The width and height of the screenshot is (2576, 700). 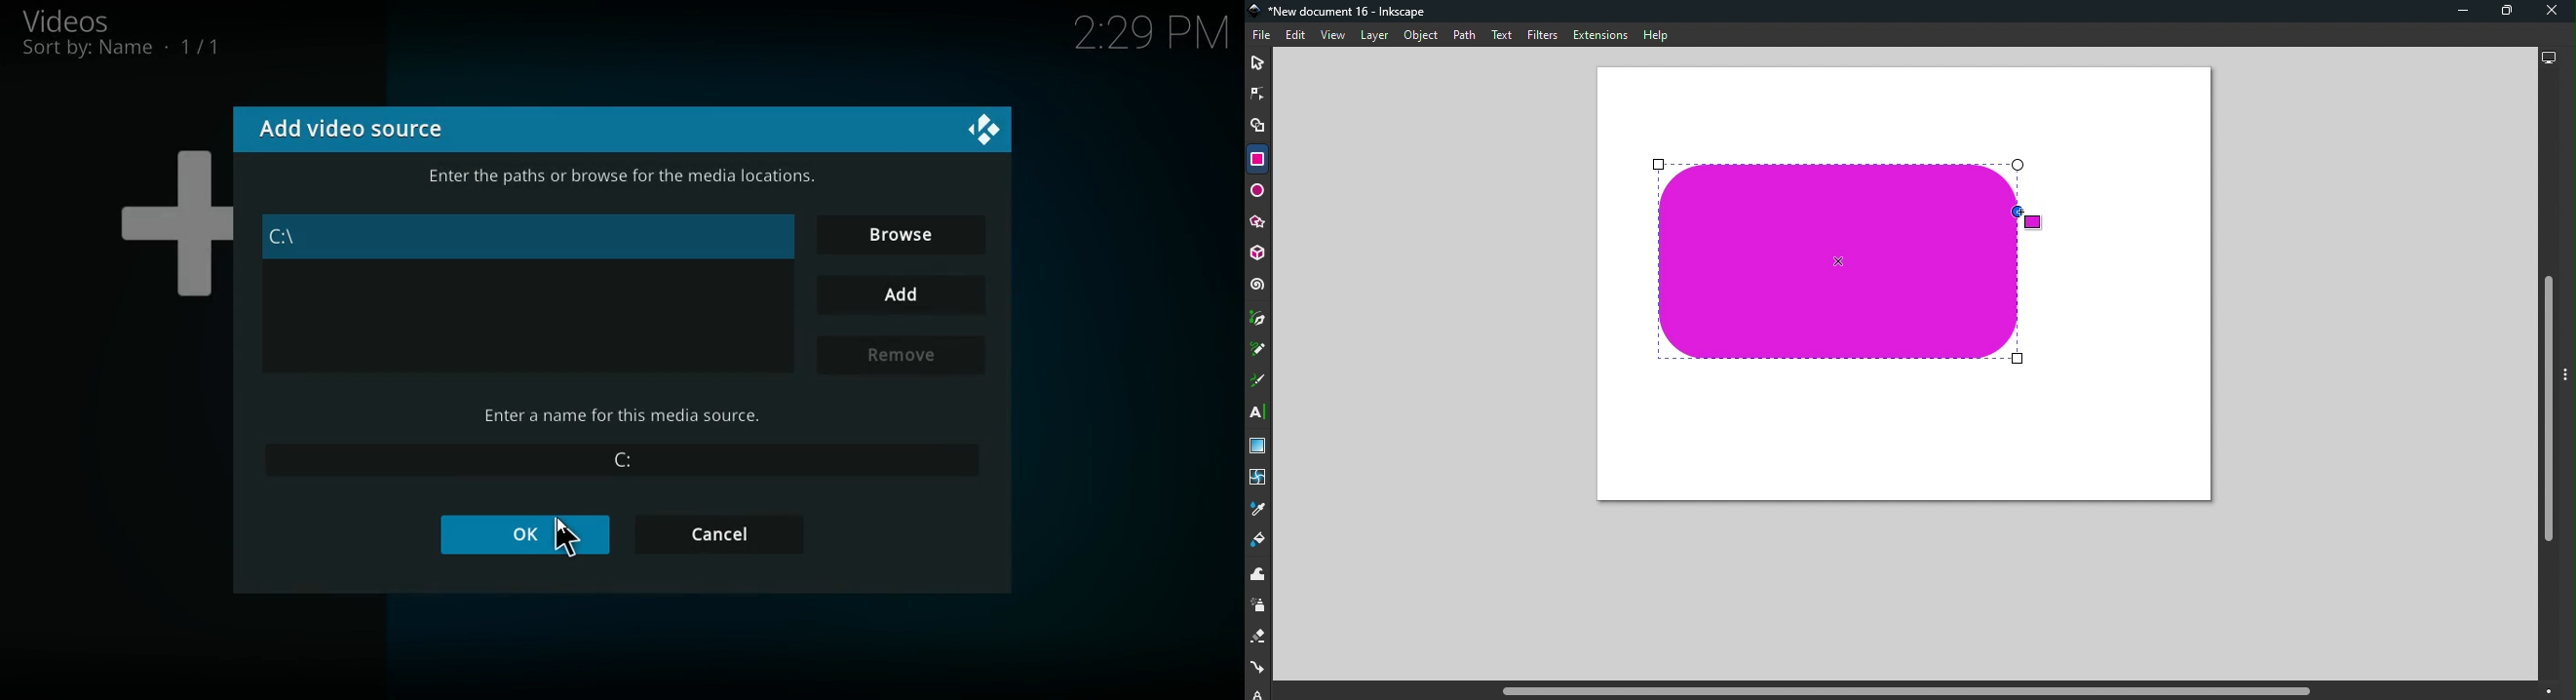 I want to click on remove, so click(x=905, y=358).